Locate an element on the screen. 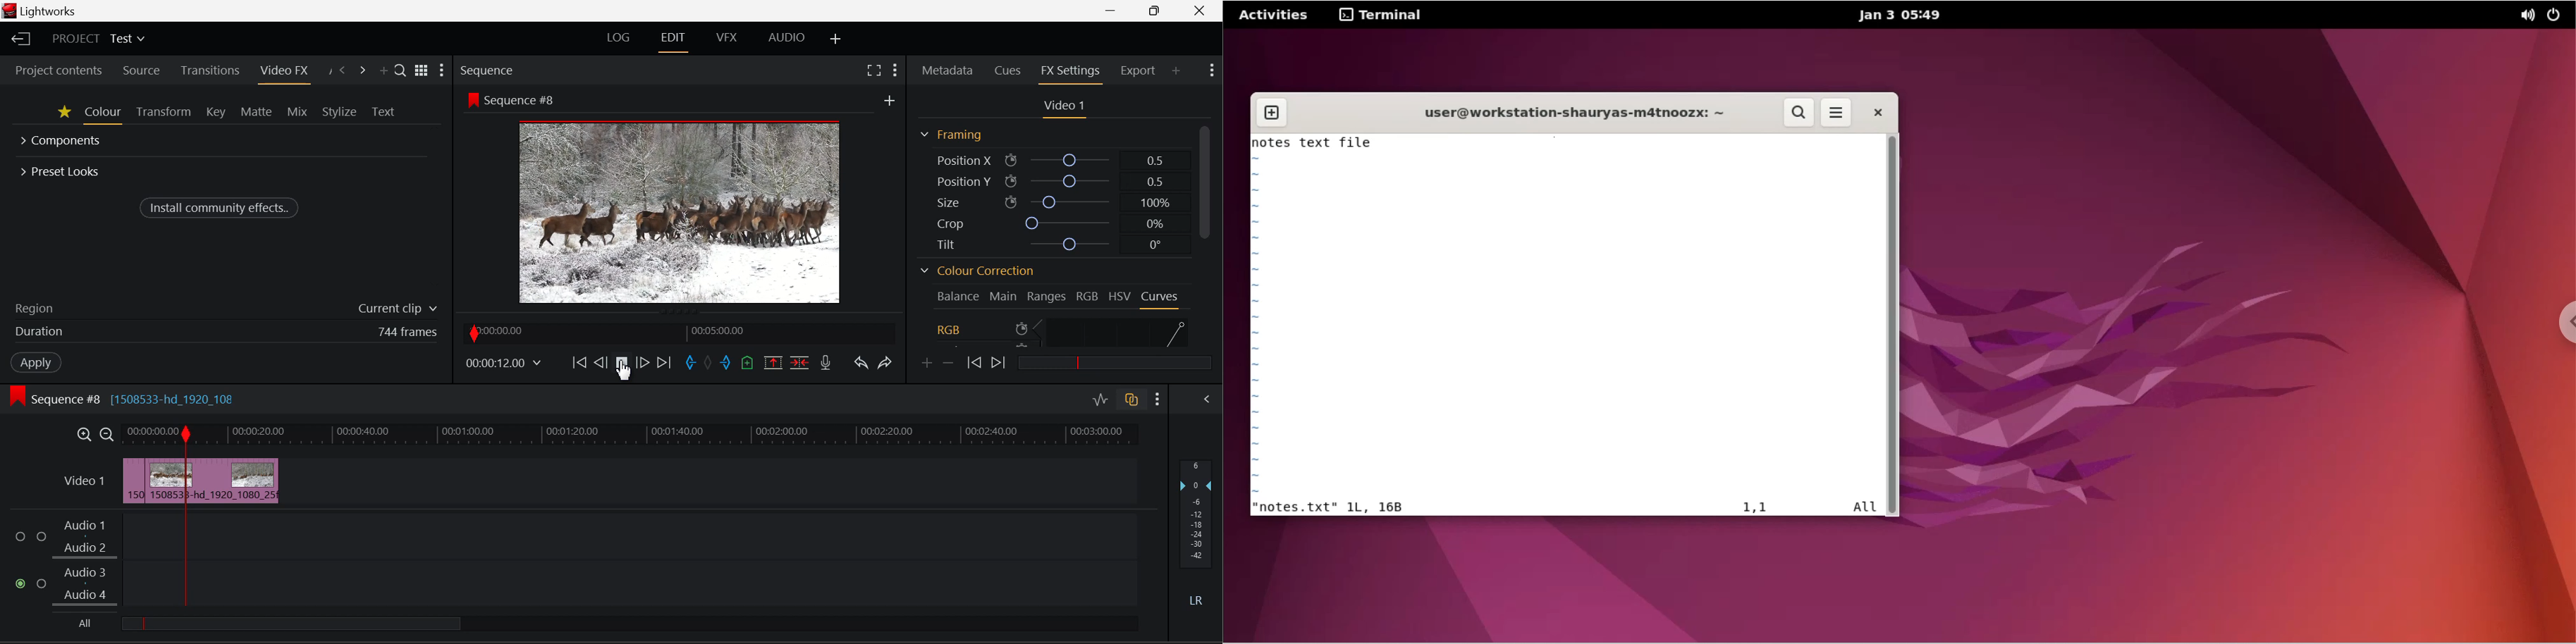 The height and width of the screenshot is (644, 2576). Position X is located at coordinates (1048, 160).